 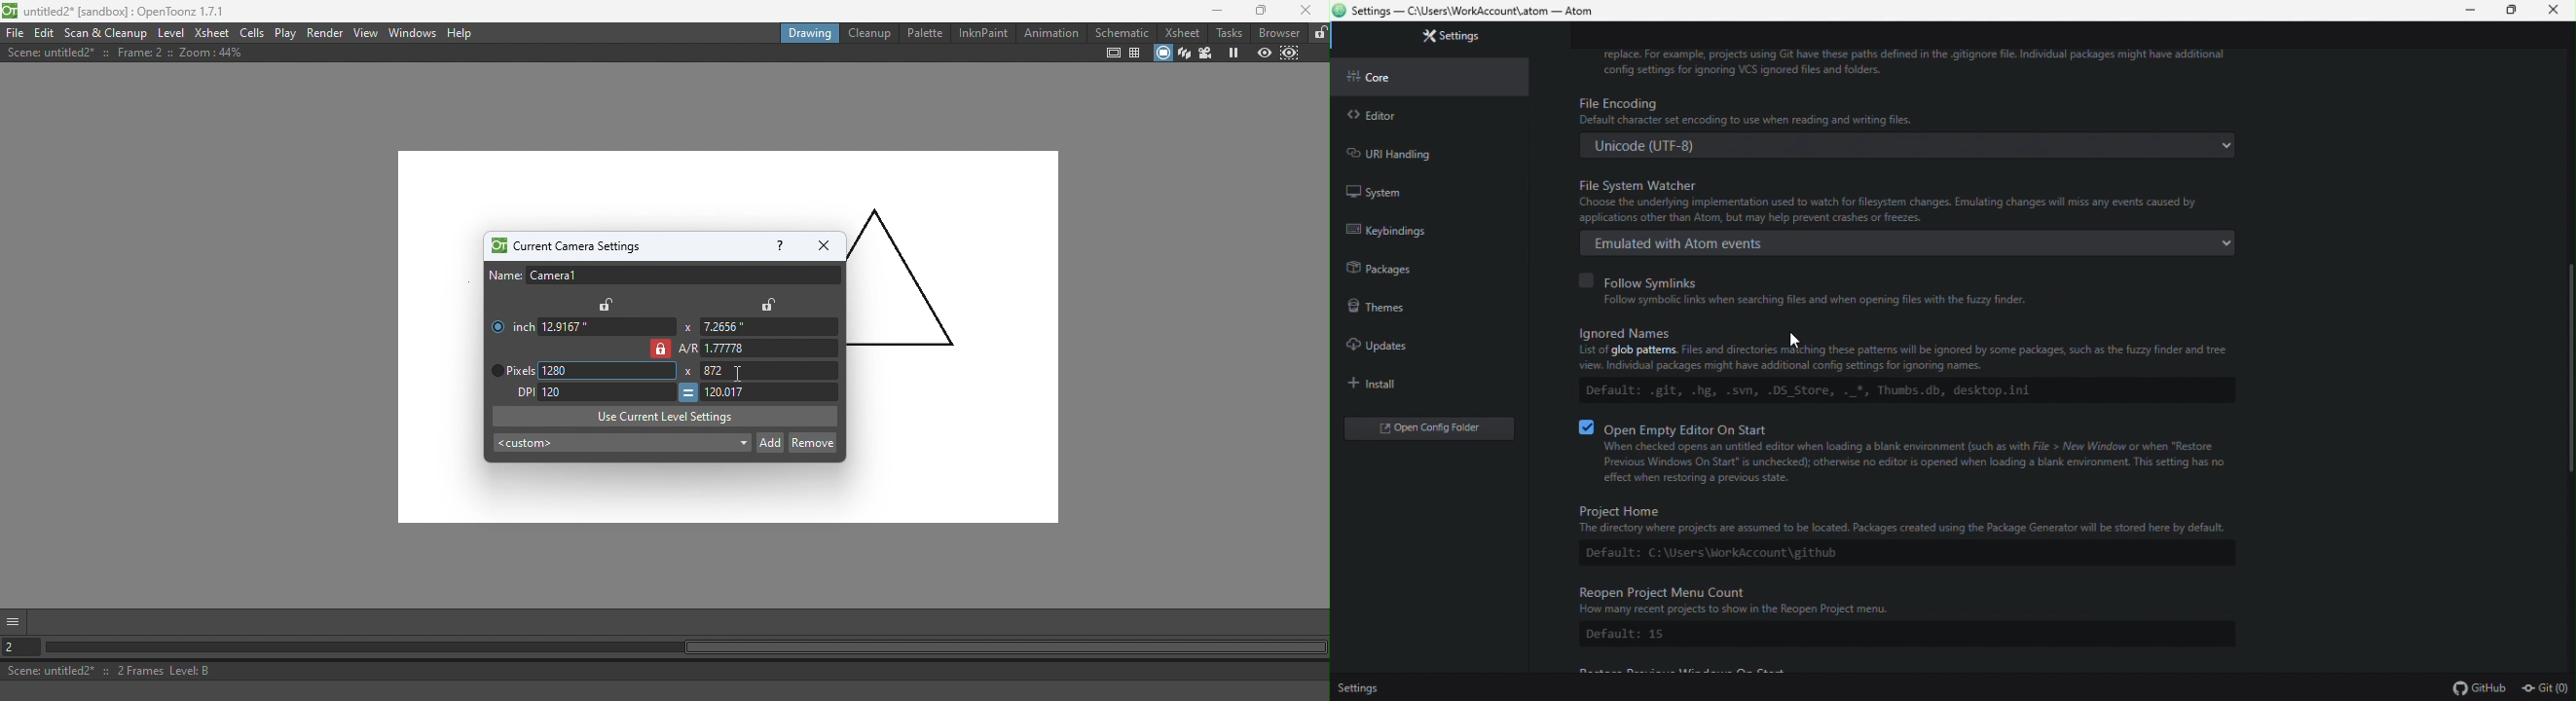 What do you see at coordinates (1420, 150) in the screenshot?
I see `URL handling` at bounding box center [1420, 150].